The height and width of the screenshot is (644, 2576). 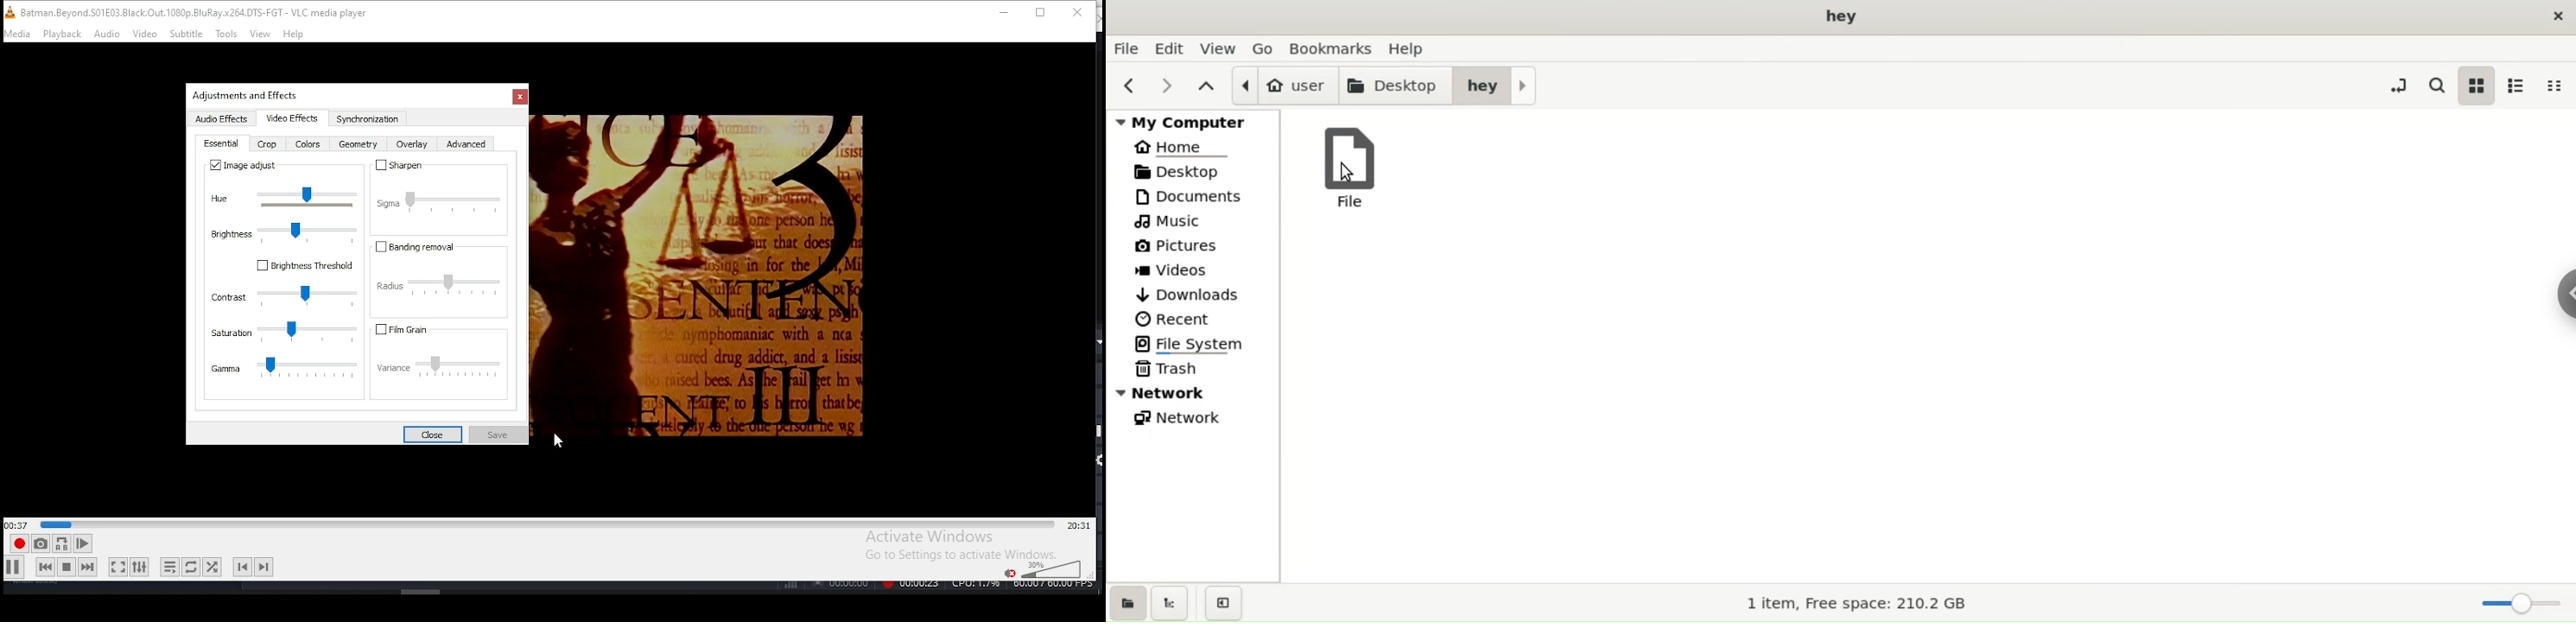 What do you see at coordinates (443, 284) in the screenshot?
I see `radius settings slider` at bounding box center [443, 284].